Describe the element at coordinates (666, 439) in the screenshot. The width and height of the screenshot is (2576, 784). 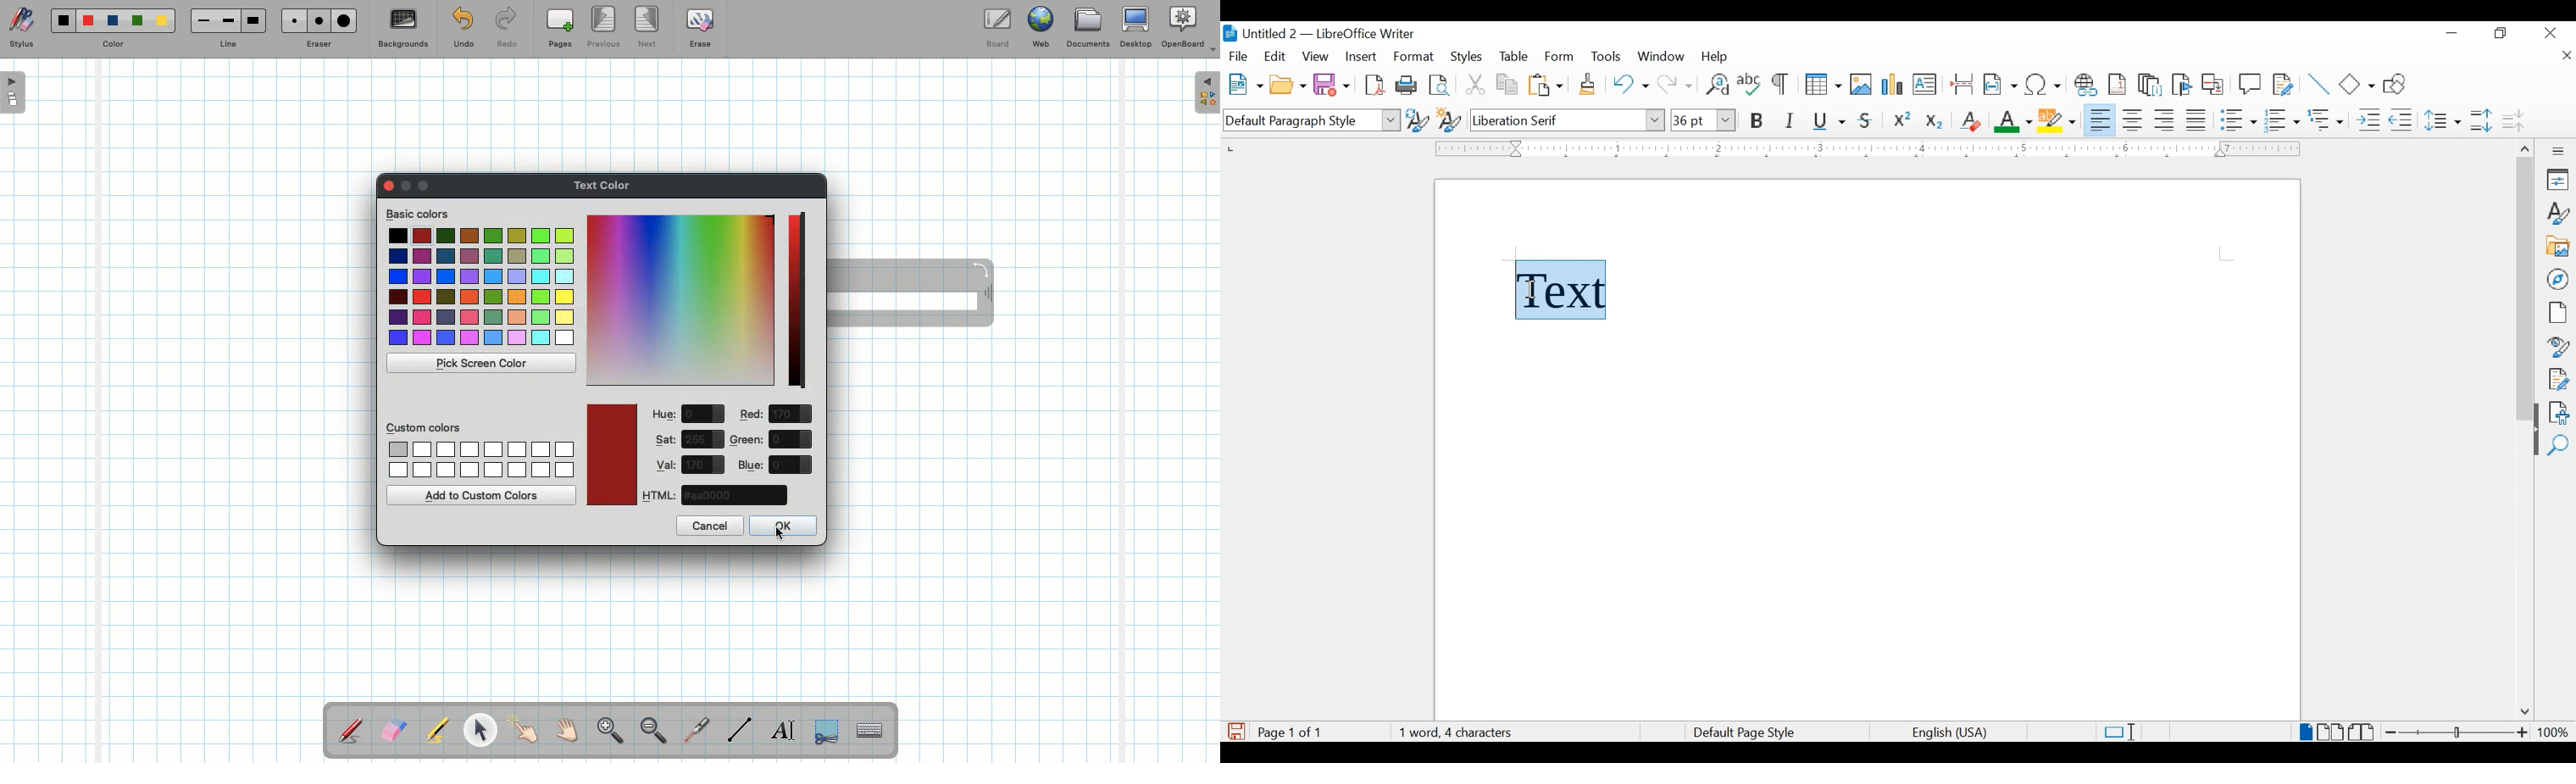
I see `Sat` at that location.